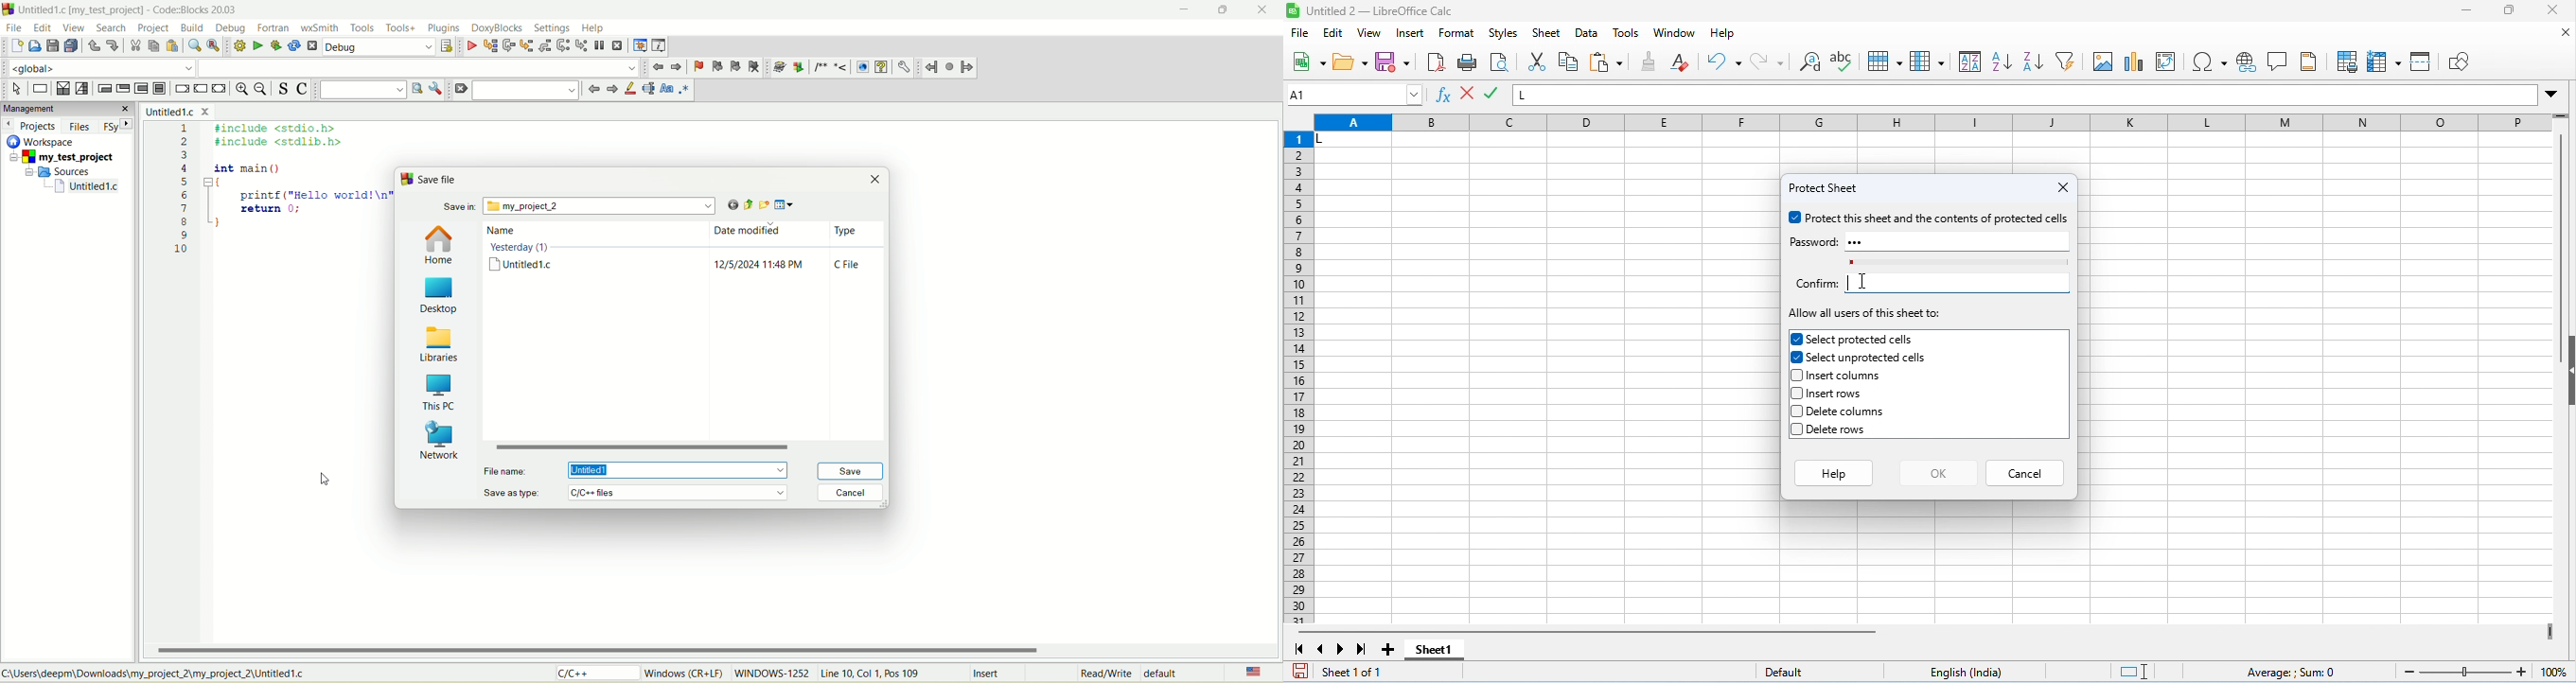 This screenshot has height=700, width=2576. What do you see at coordinates (460, 90) in the screenshot?
I see `clear` at bounding box center [460, 90].